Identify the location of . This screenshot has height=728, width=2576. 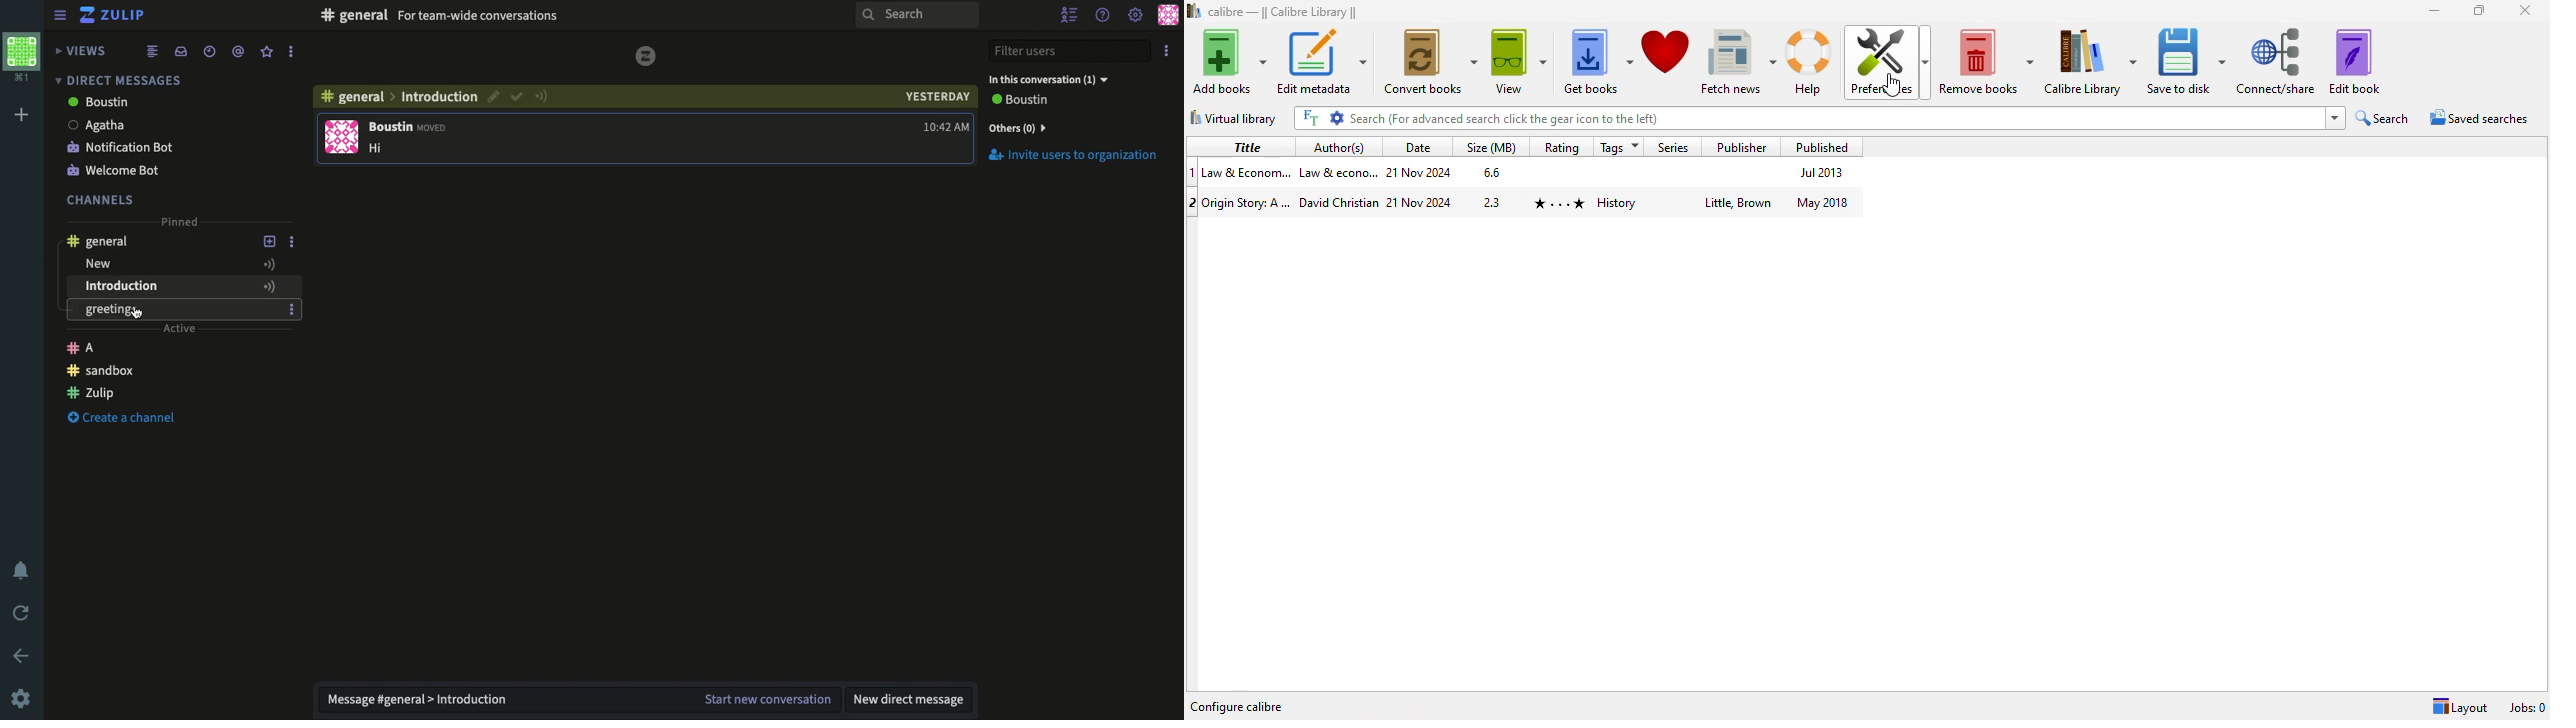
(438, 96).